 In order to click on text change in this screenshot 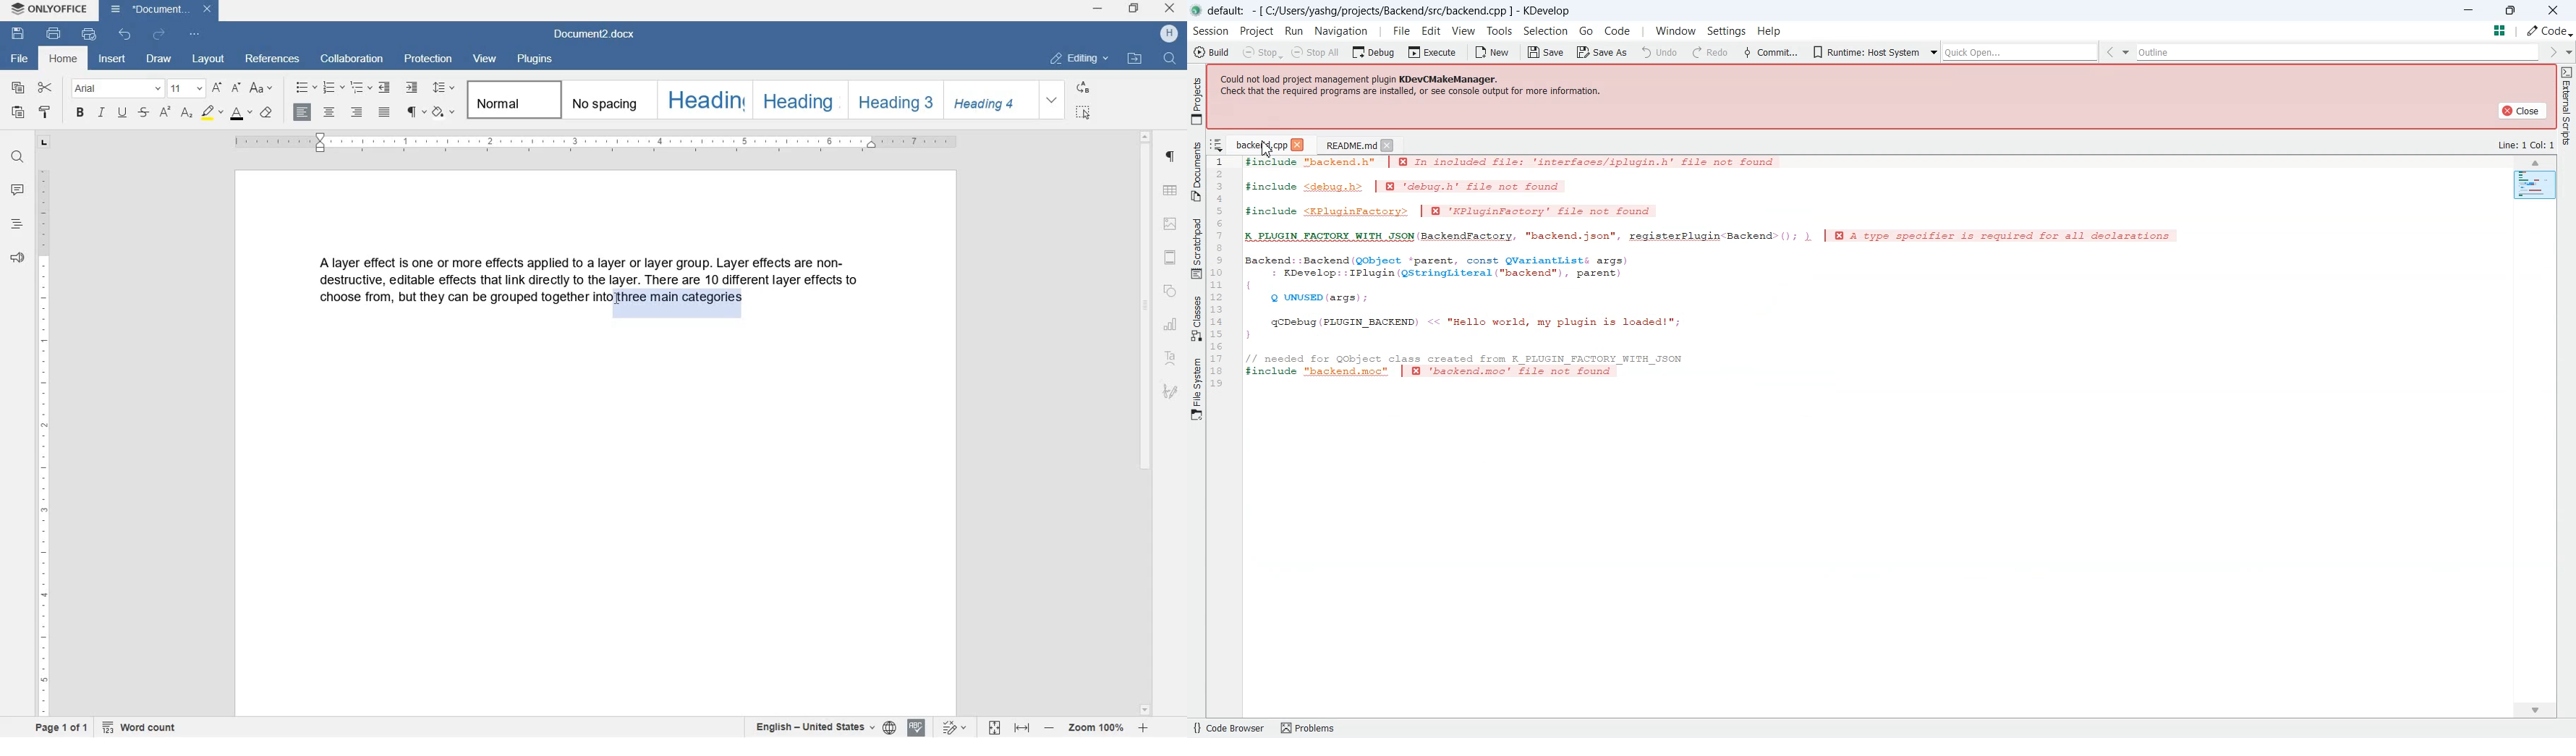, I will do `click(952, 728)`.